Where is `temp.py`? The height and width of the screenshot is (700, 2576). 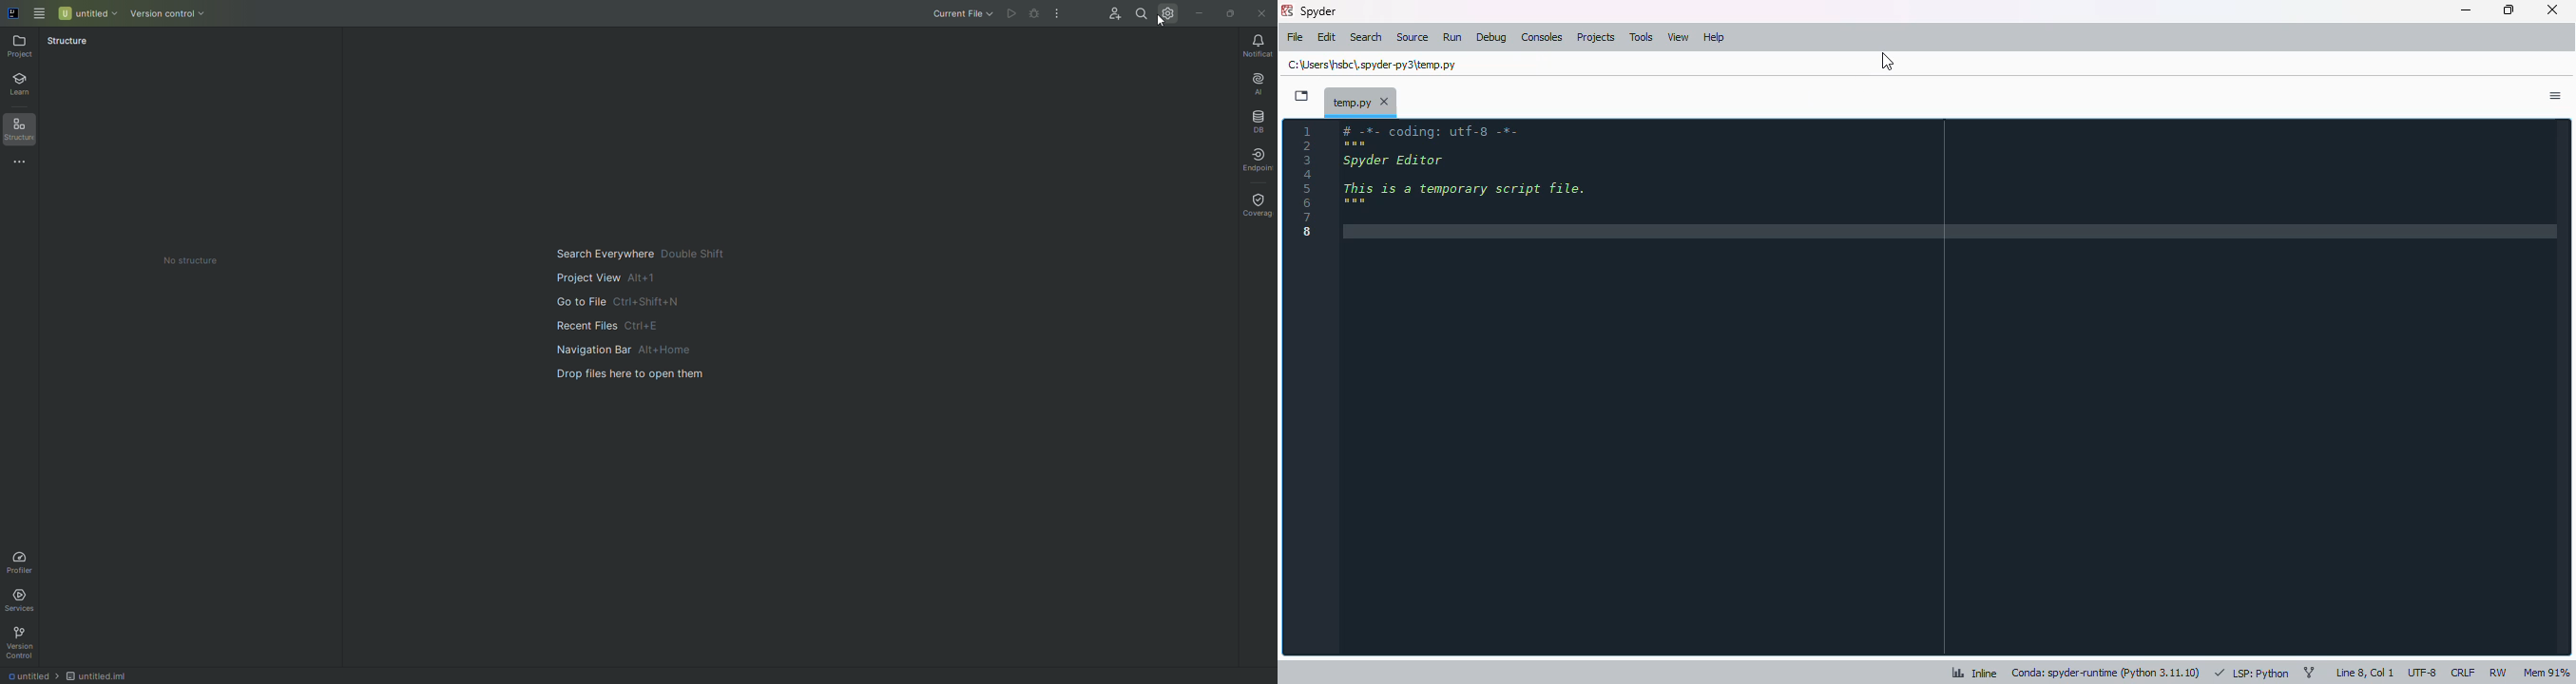
temp.py is located at coordinates (1360, 102).